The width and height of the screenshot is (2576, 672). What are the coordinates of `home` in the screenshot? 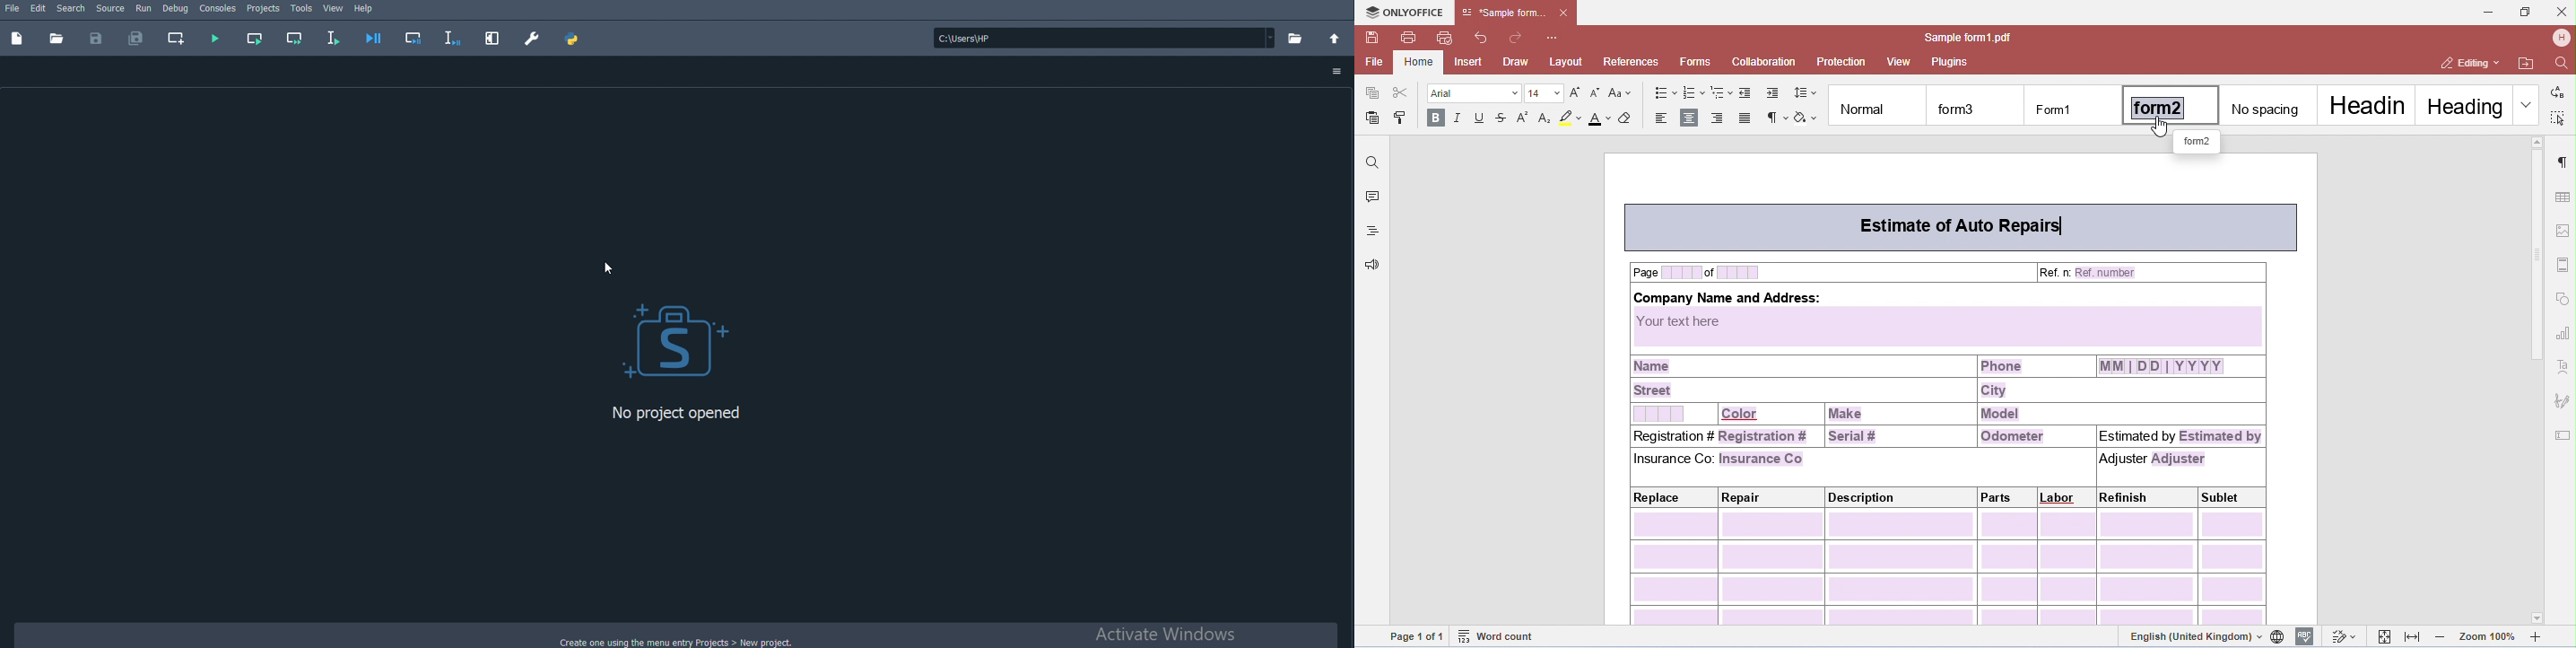 It's located at (1420, 63).